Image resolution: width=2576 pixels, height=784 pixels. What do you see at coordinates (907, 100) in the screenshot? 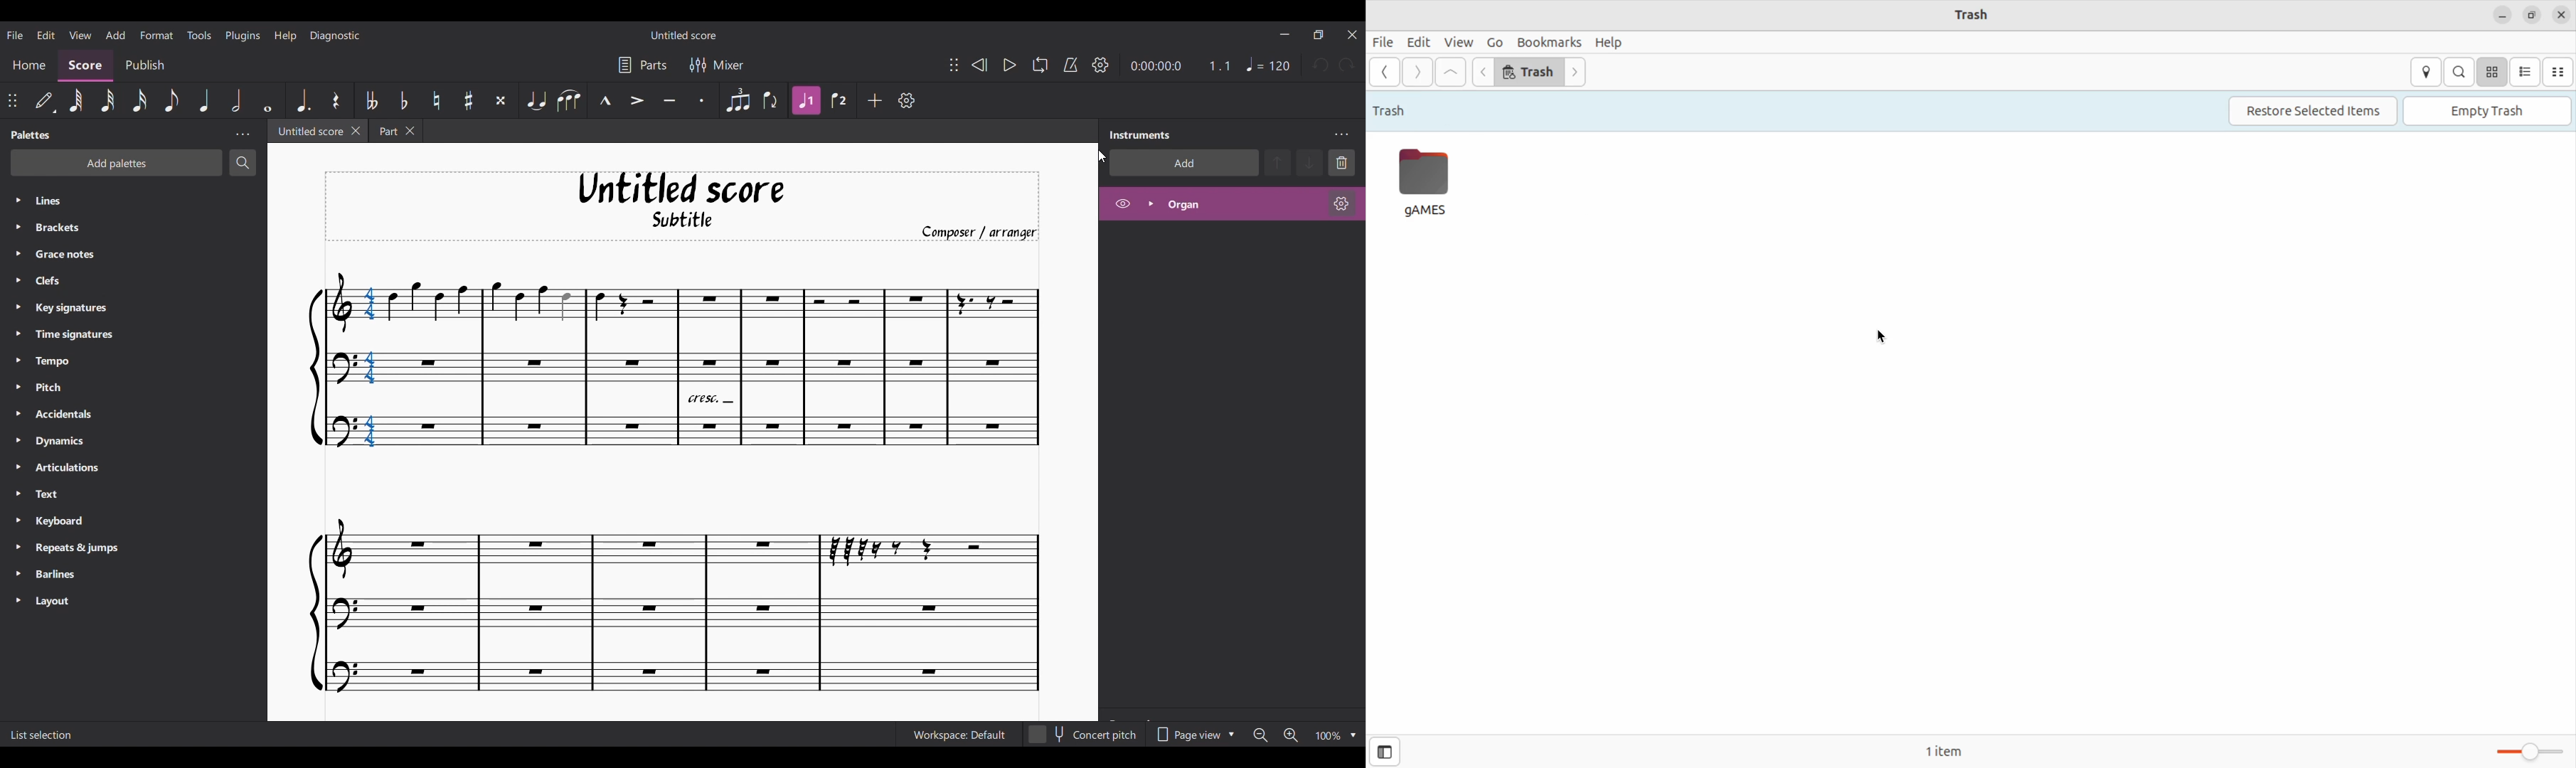
I see `Customize toolbar` at bounding box center [907, 100].